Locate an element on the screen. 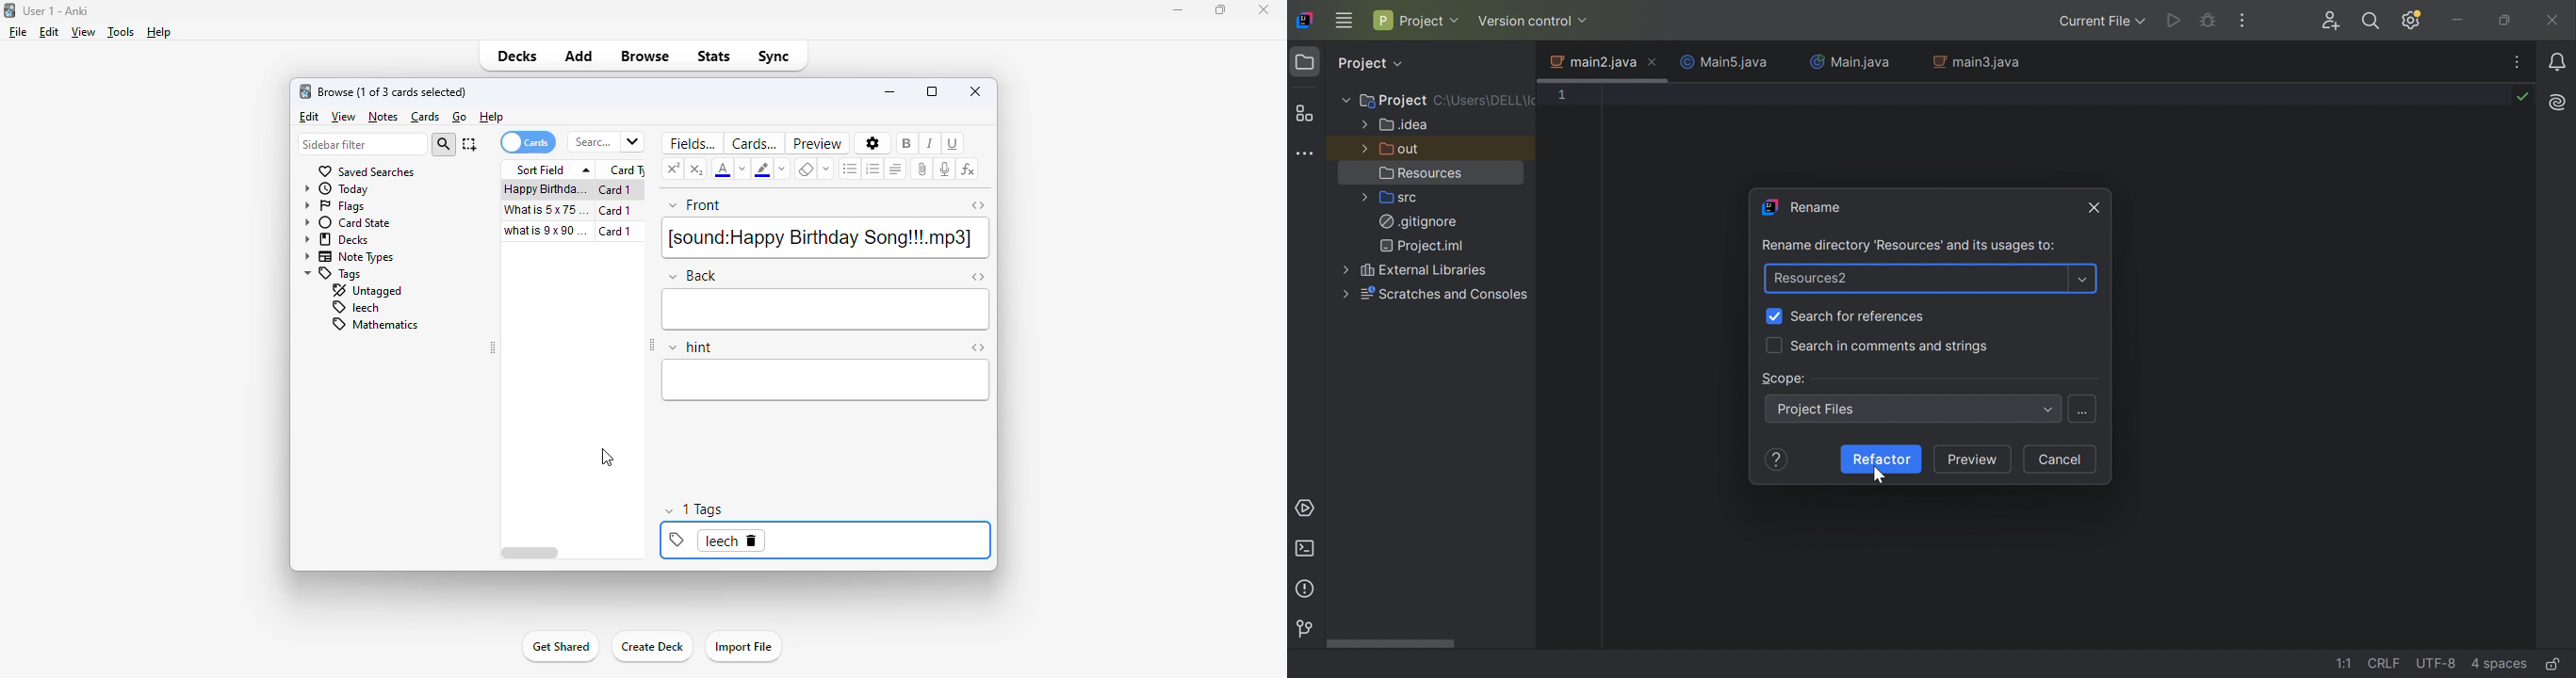  change color is located at coordinates (743, 170).